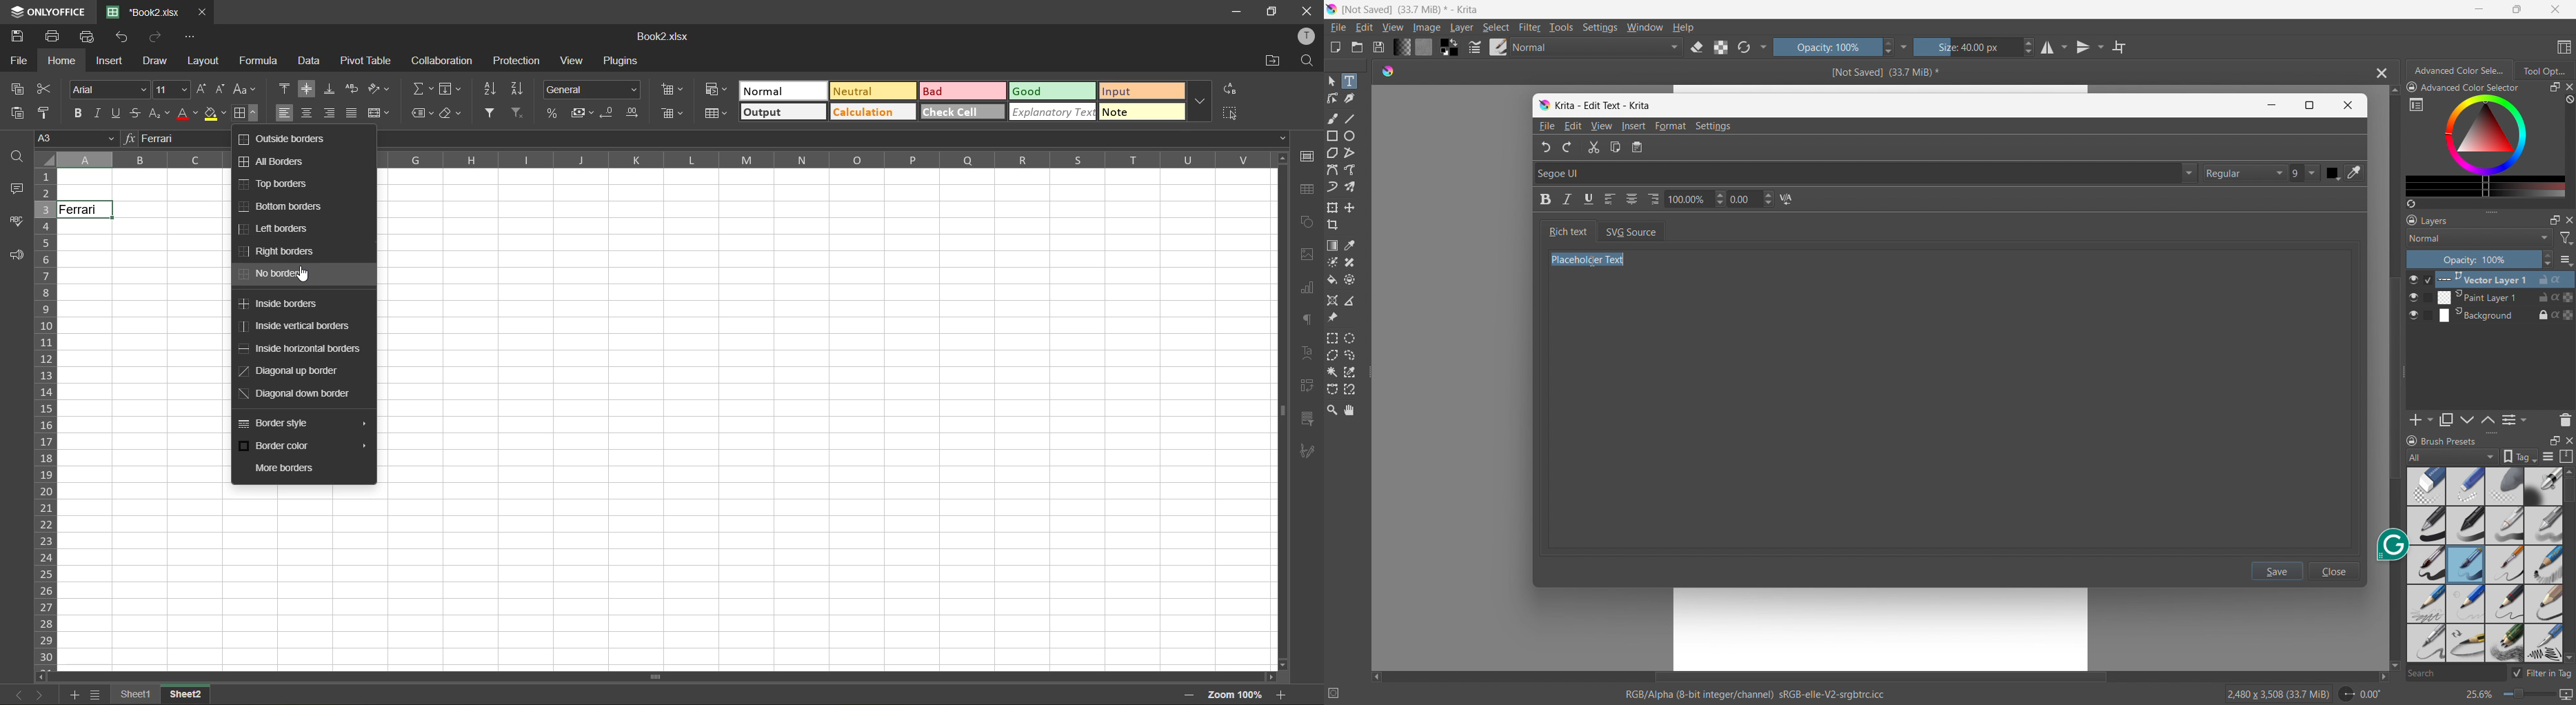 The width and height of the screenshot is (2576, 728). What do you see at coordinates (2556, 9) in the screenshot?
I see `close` at bounding box center [2556, 9].